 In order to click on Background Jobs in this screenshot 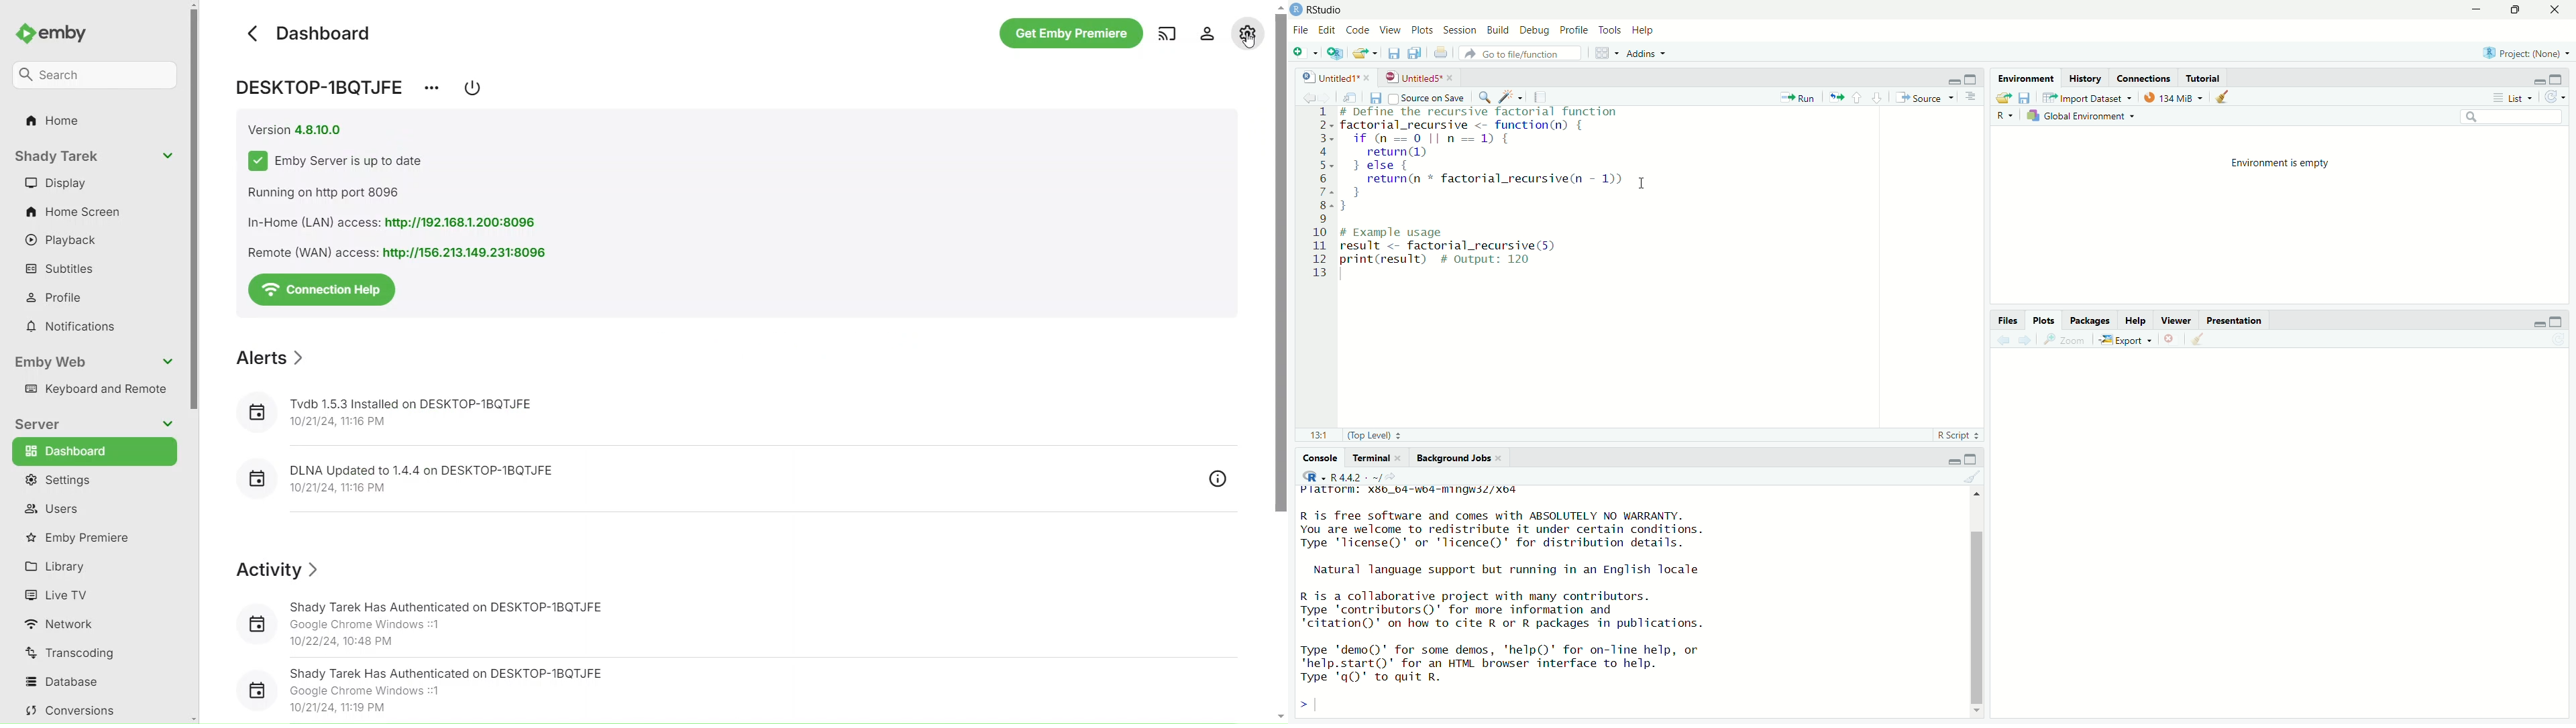, I will do `click(1457, 457)`.